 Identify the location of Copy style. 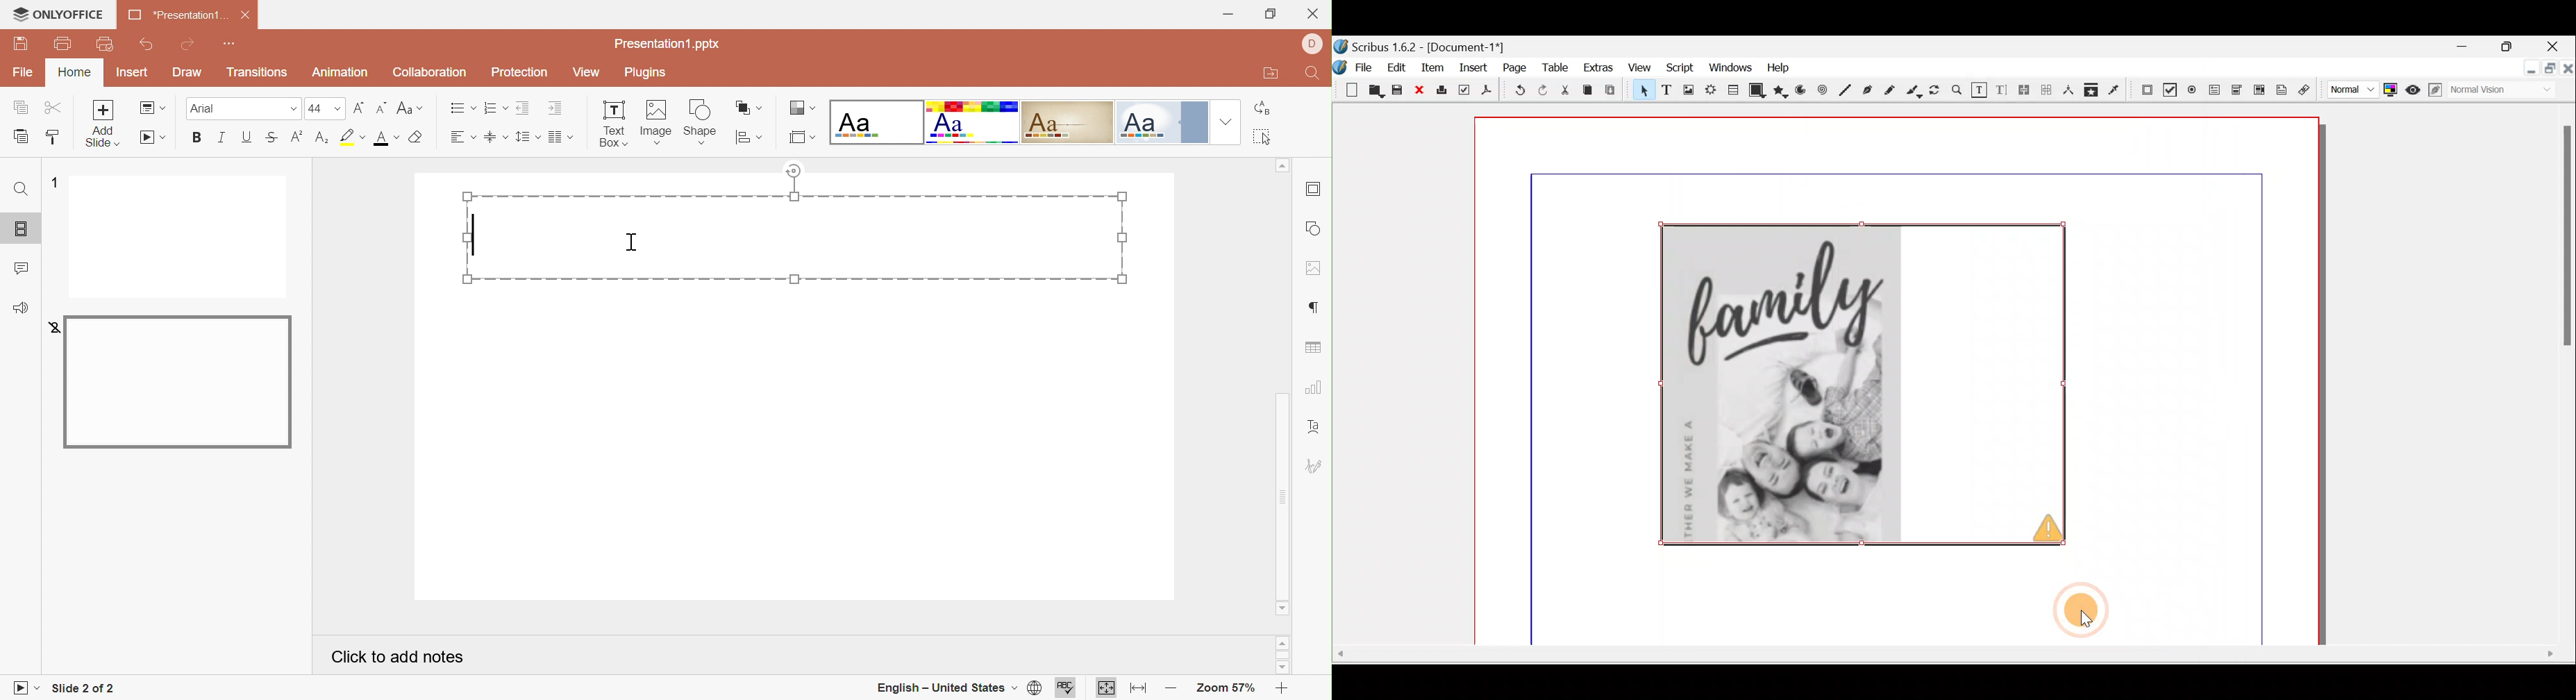
(55, 140).